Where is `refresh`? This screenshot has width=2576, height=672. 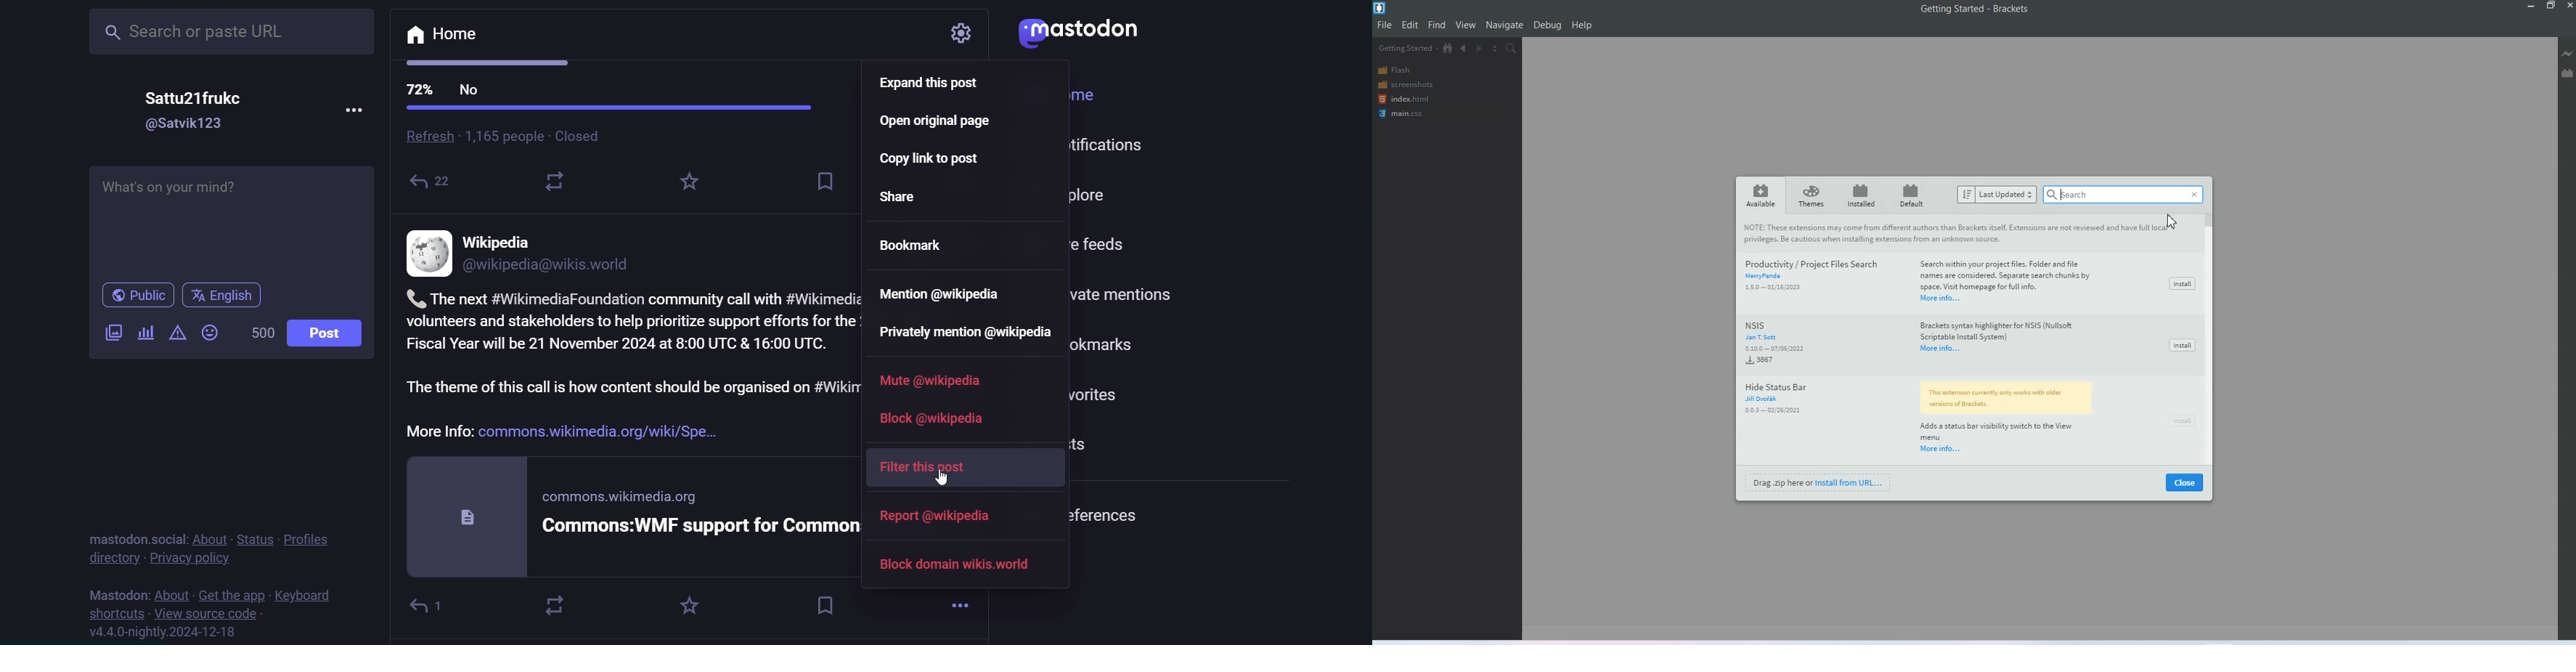
refresh is located at coordinates (426, 138).